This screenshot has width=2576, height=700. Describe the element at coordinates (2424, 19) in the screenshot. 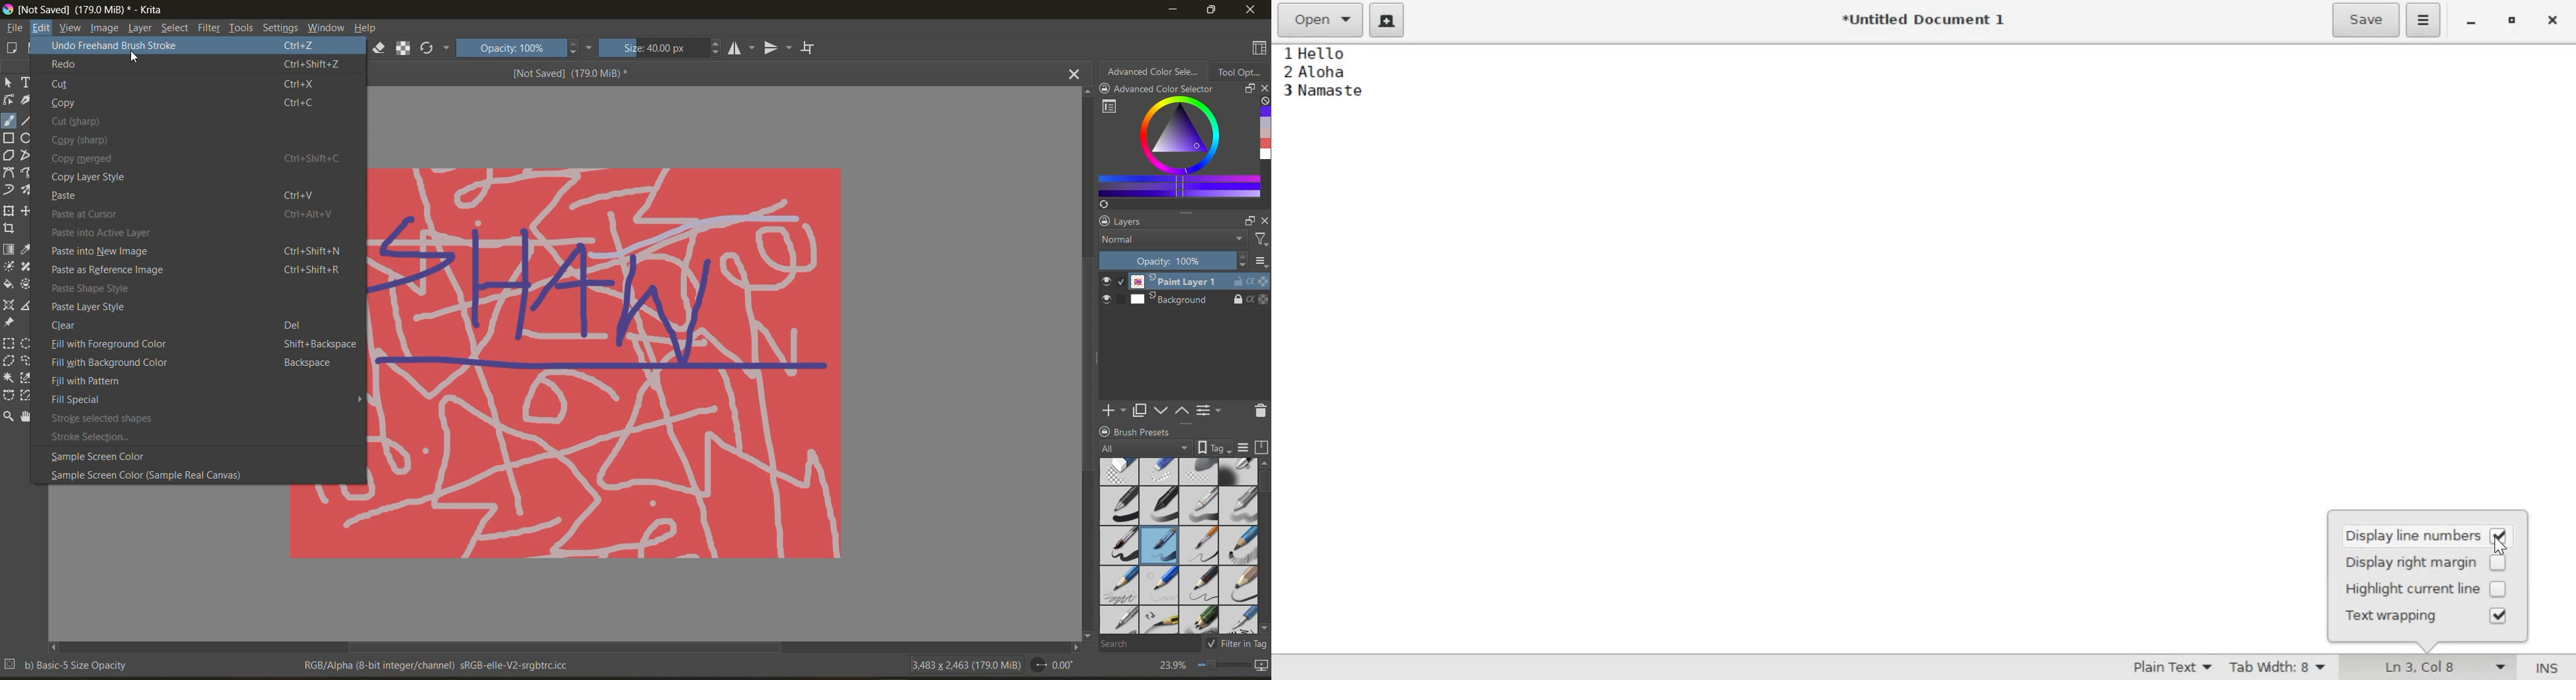

I see `Application menu` at that location.